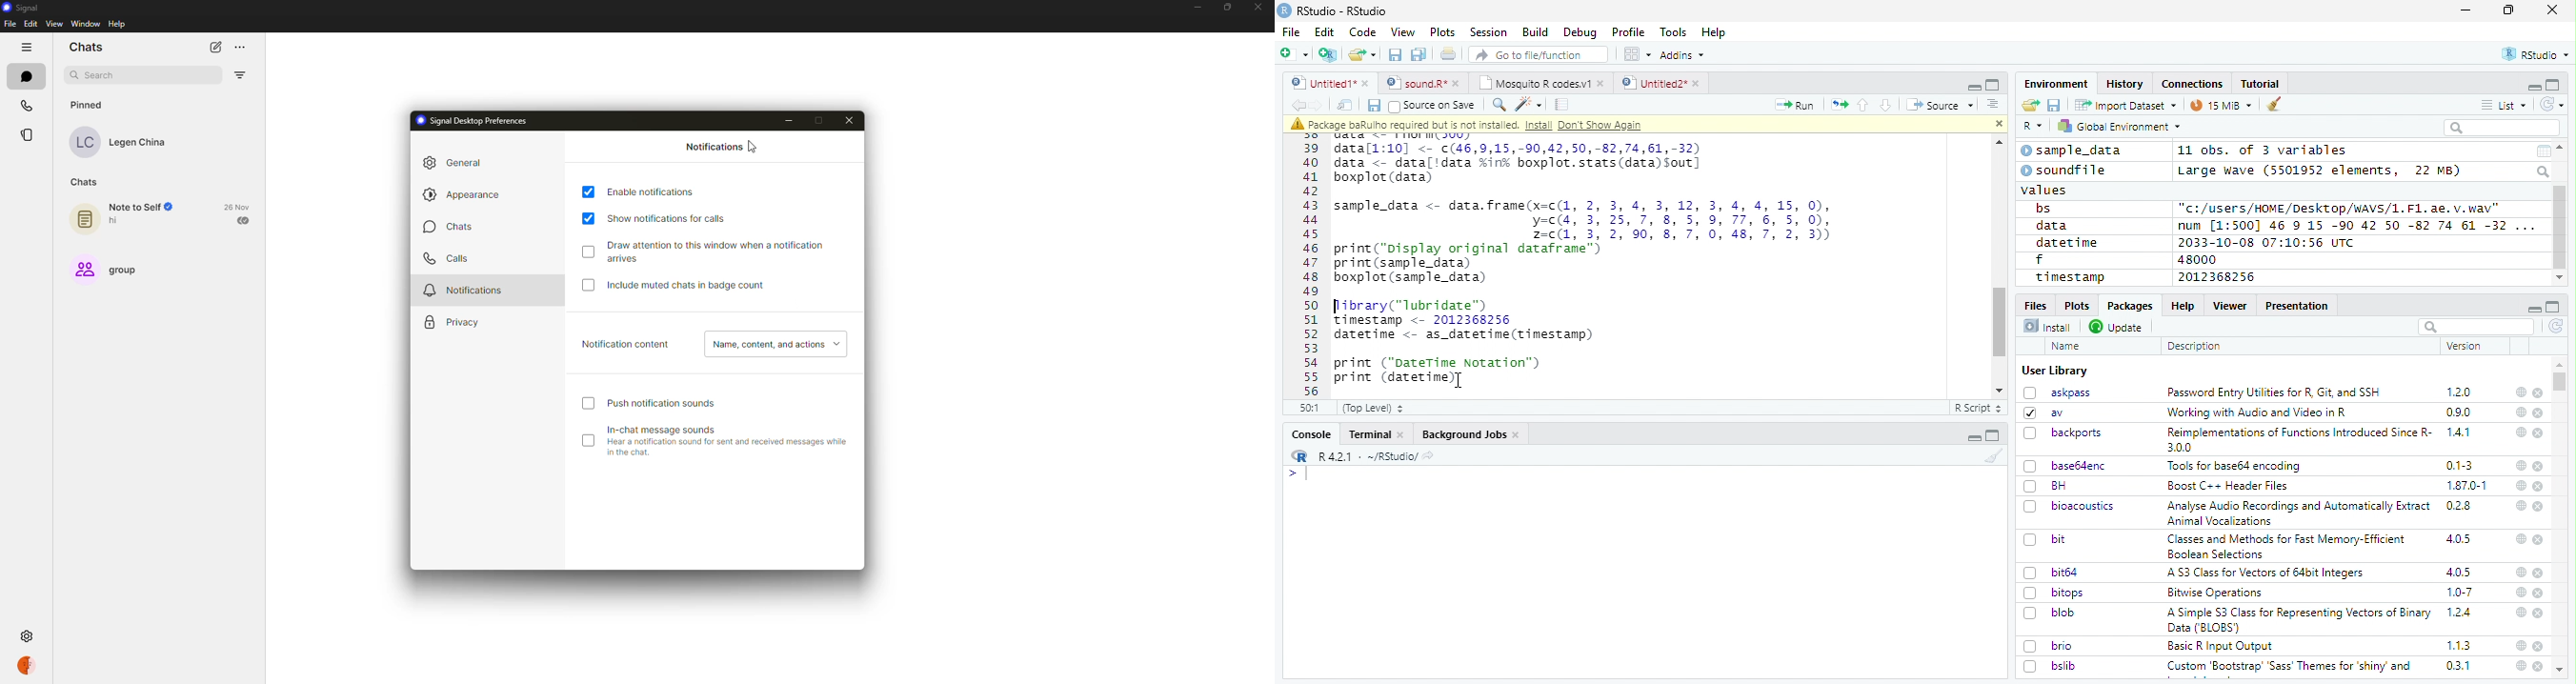 This screenshot has height=700, width=2576. Describe the element at coordinates (1460, 379) in the screenshot. I see `cursor` at that location.